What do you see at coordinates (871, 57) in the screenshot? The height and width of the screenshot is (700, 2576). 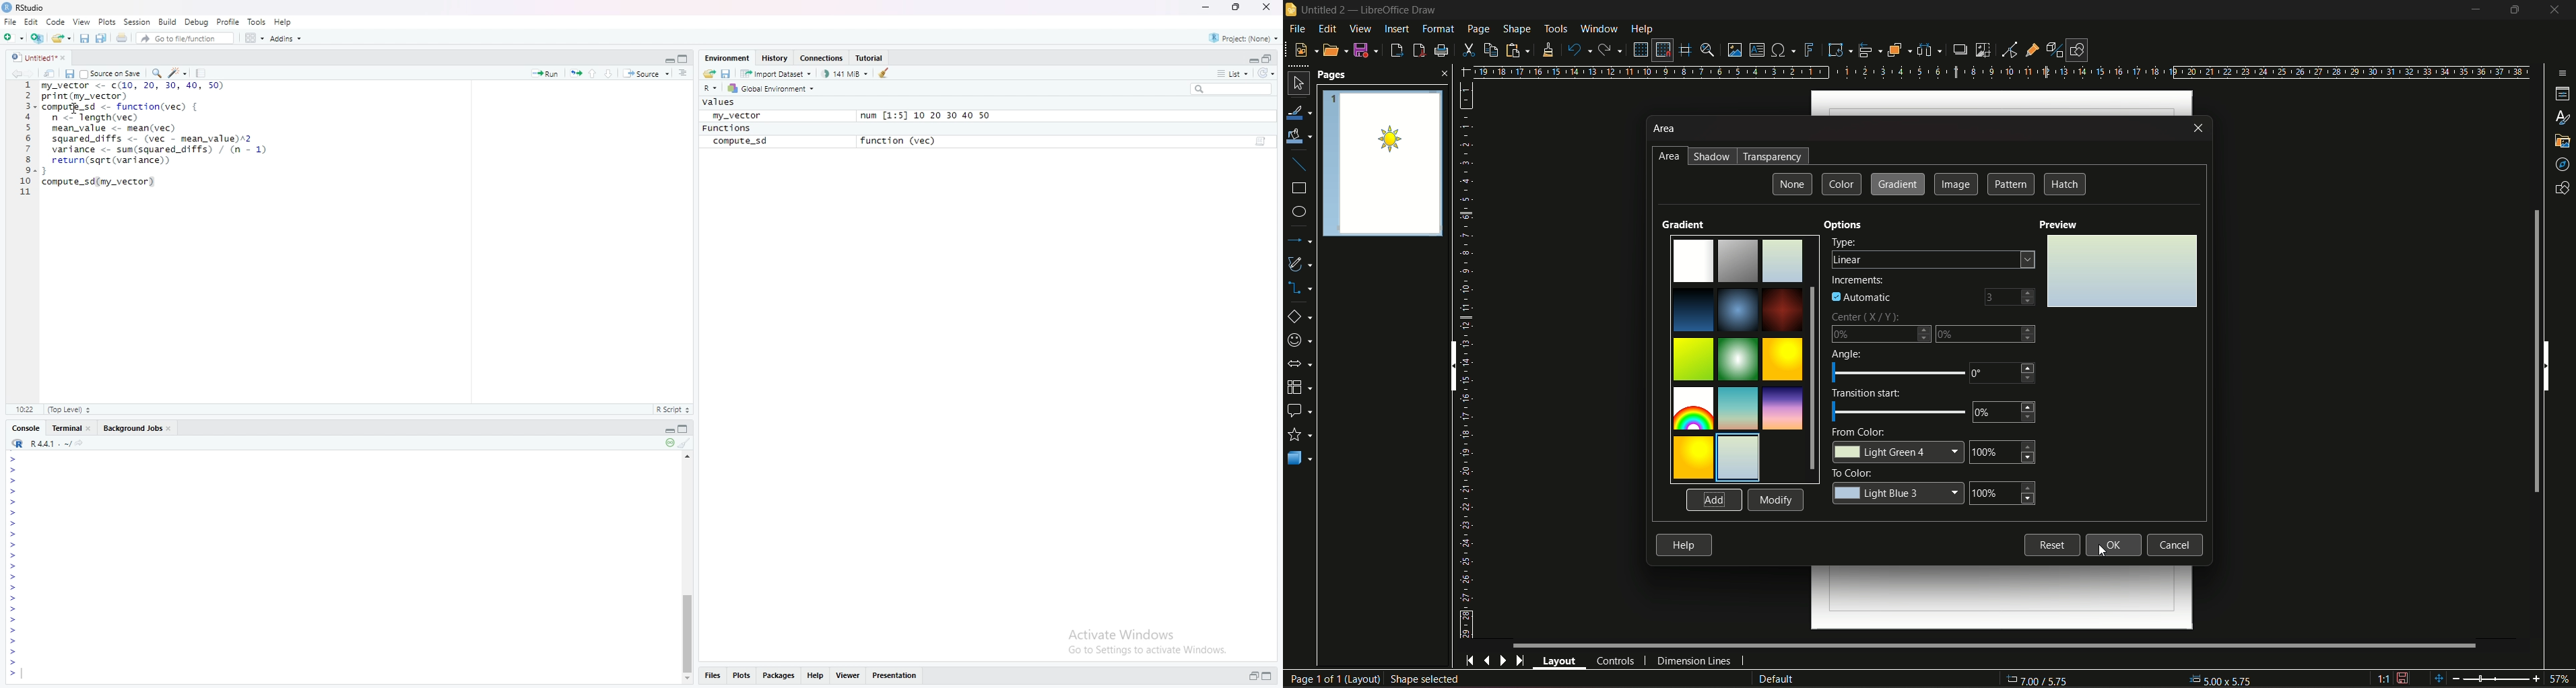 I see `Tutorial` at bounding box center [871, 57].